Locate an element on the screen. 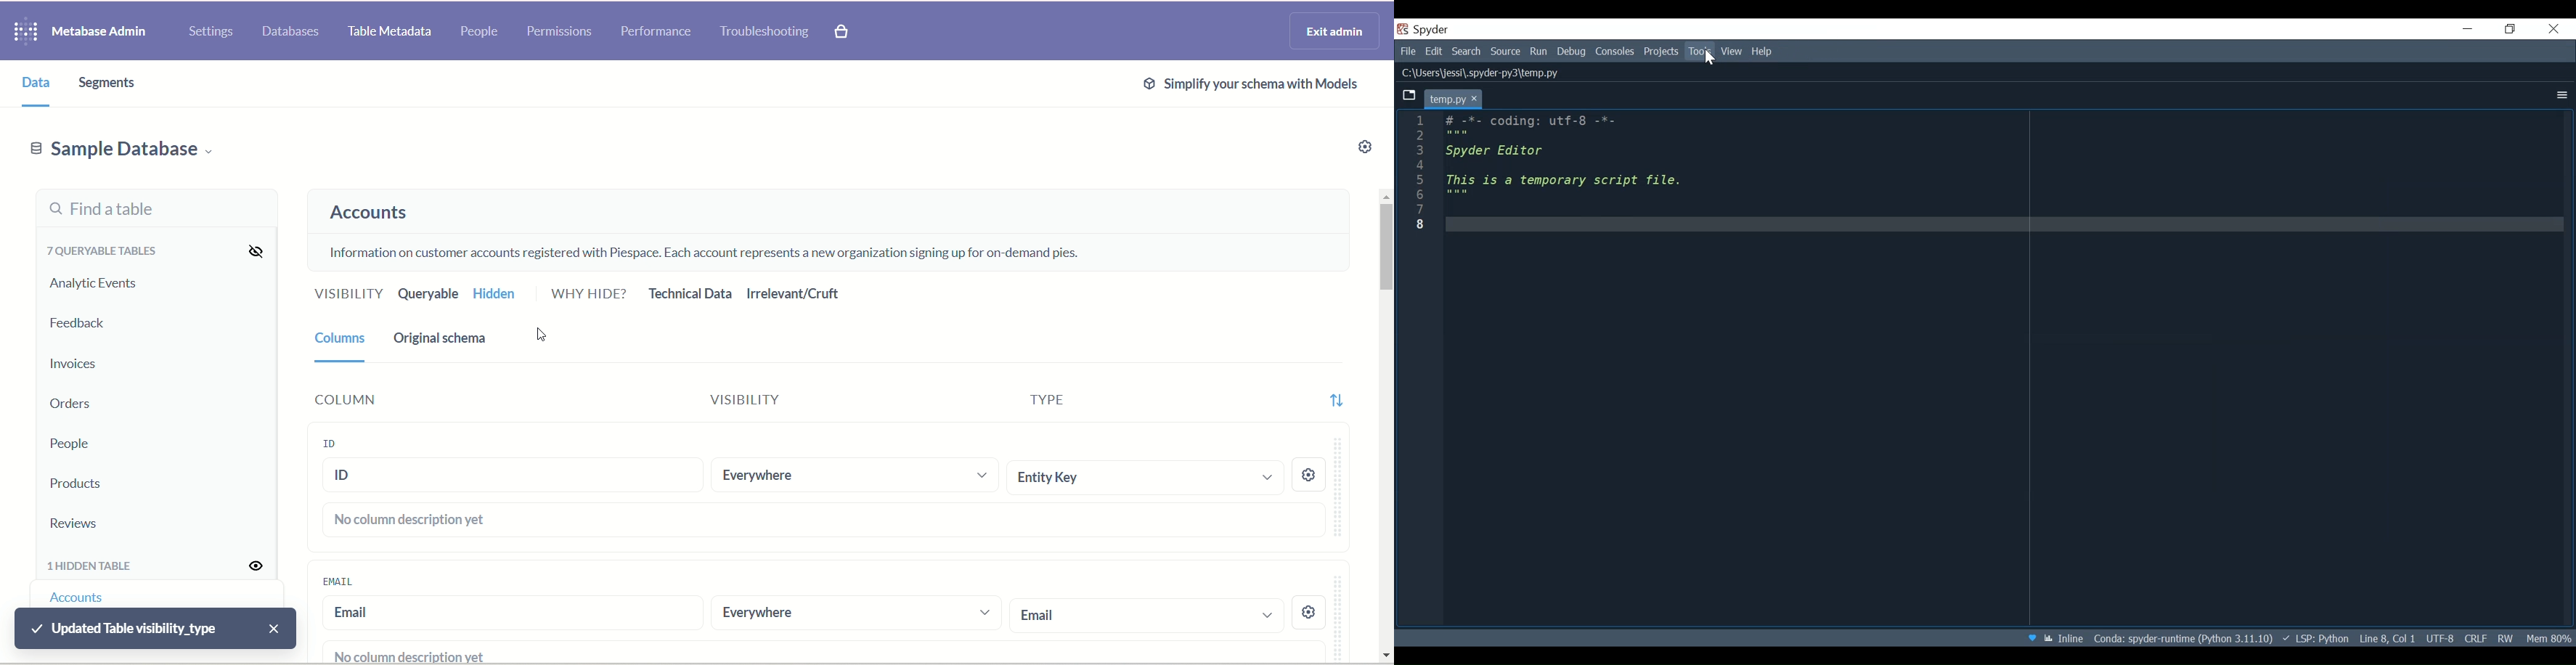 Image resolution: width=2576 pixels, height=672 pixels. Cursor Position is located at coordinates (2404, 640).